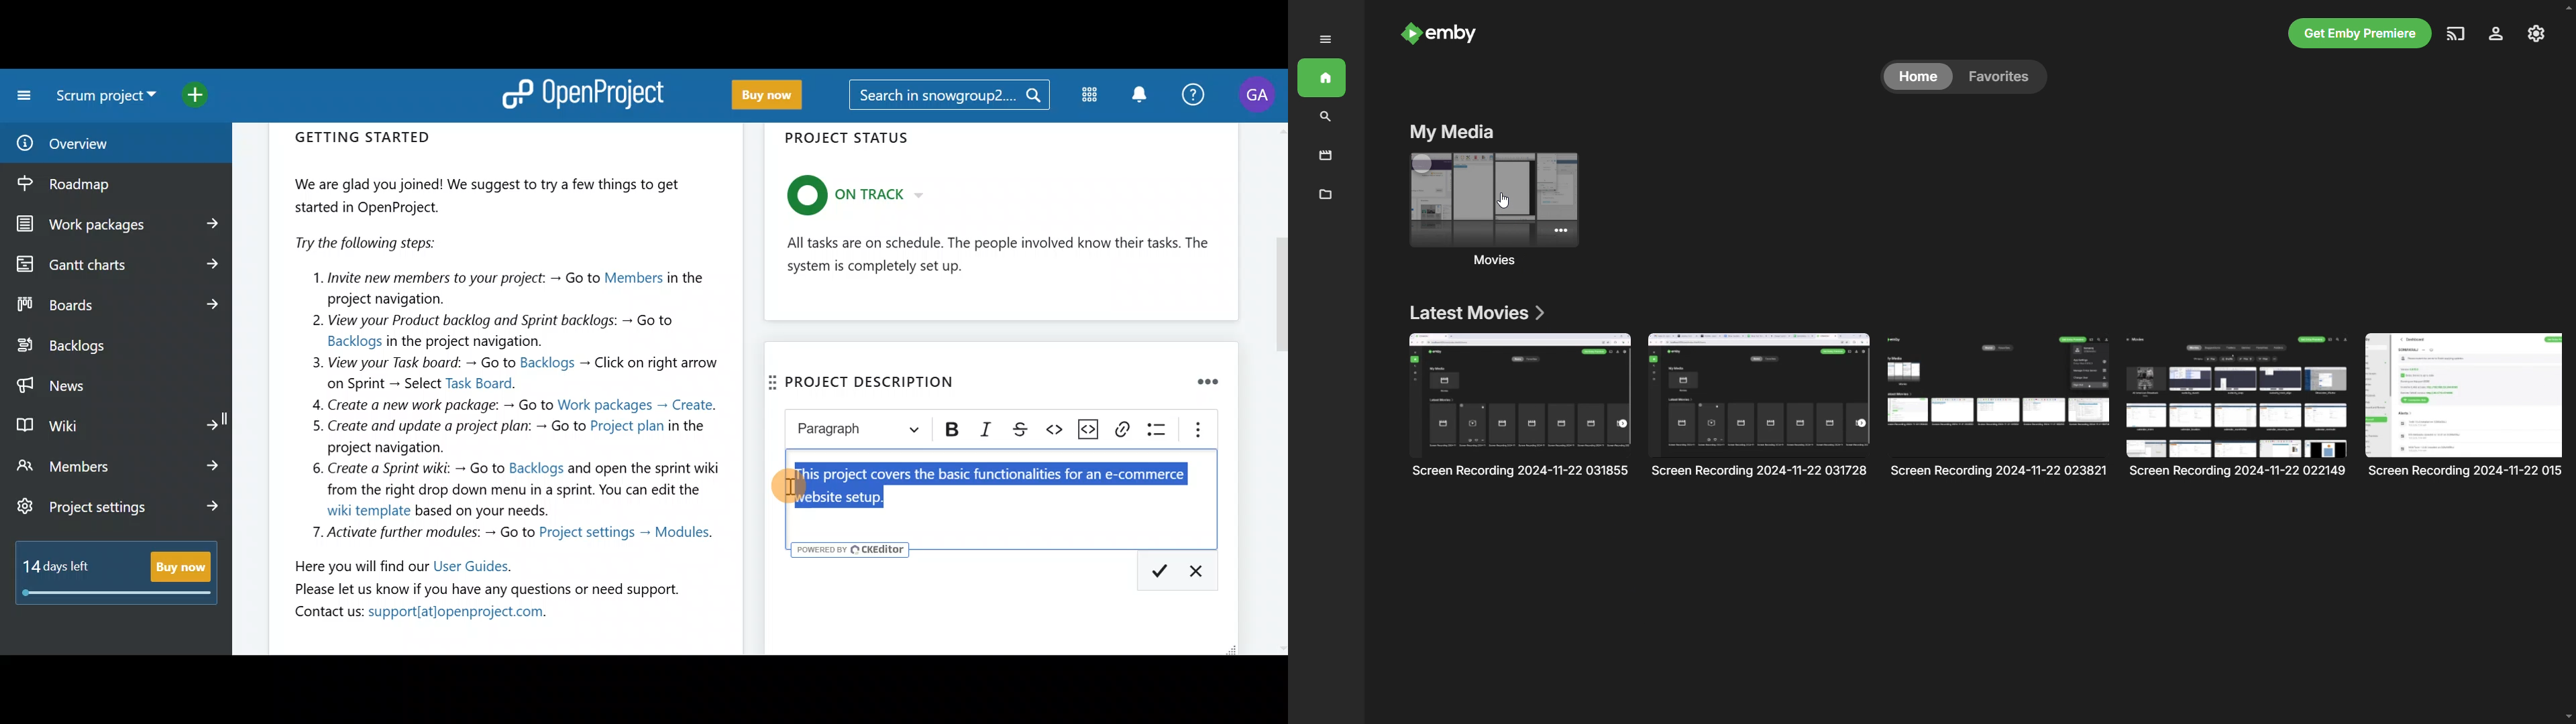  What do you see at coordinates (2494, 34) in the screenshot?
I see `account` at bounding box center [2494, 34].